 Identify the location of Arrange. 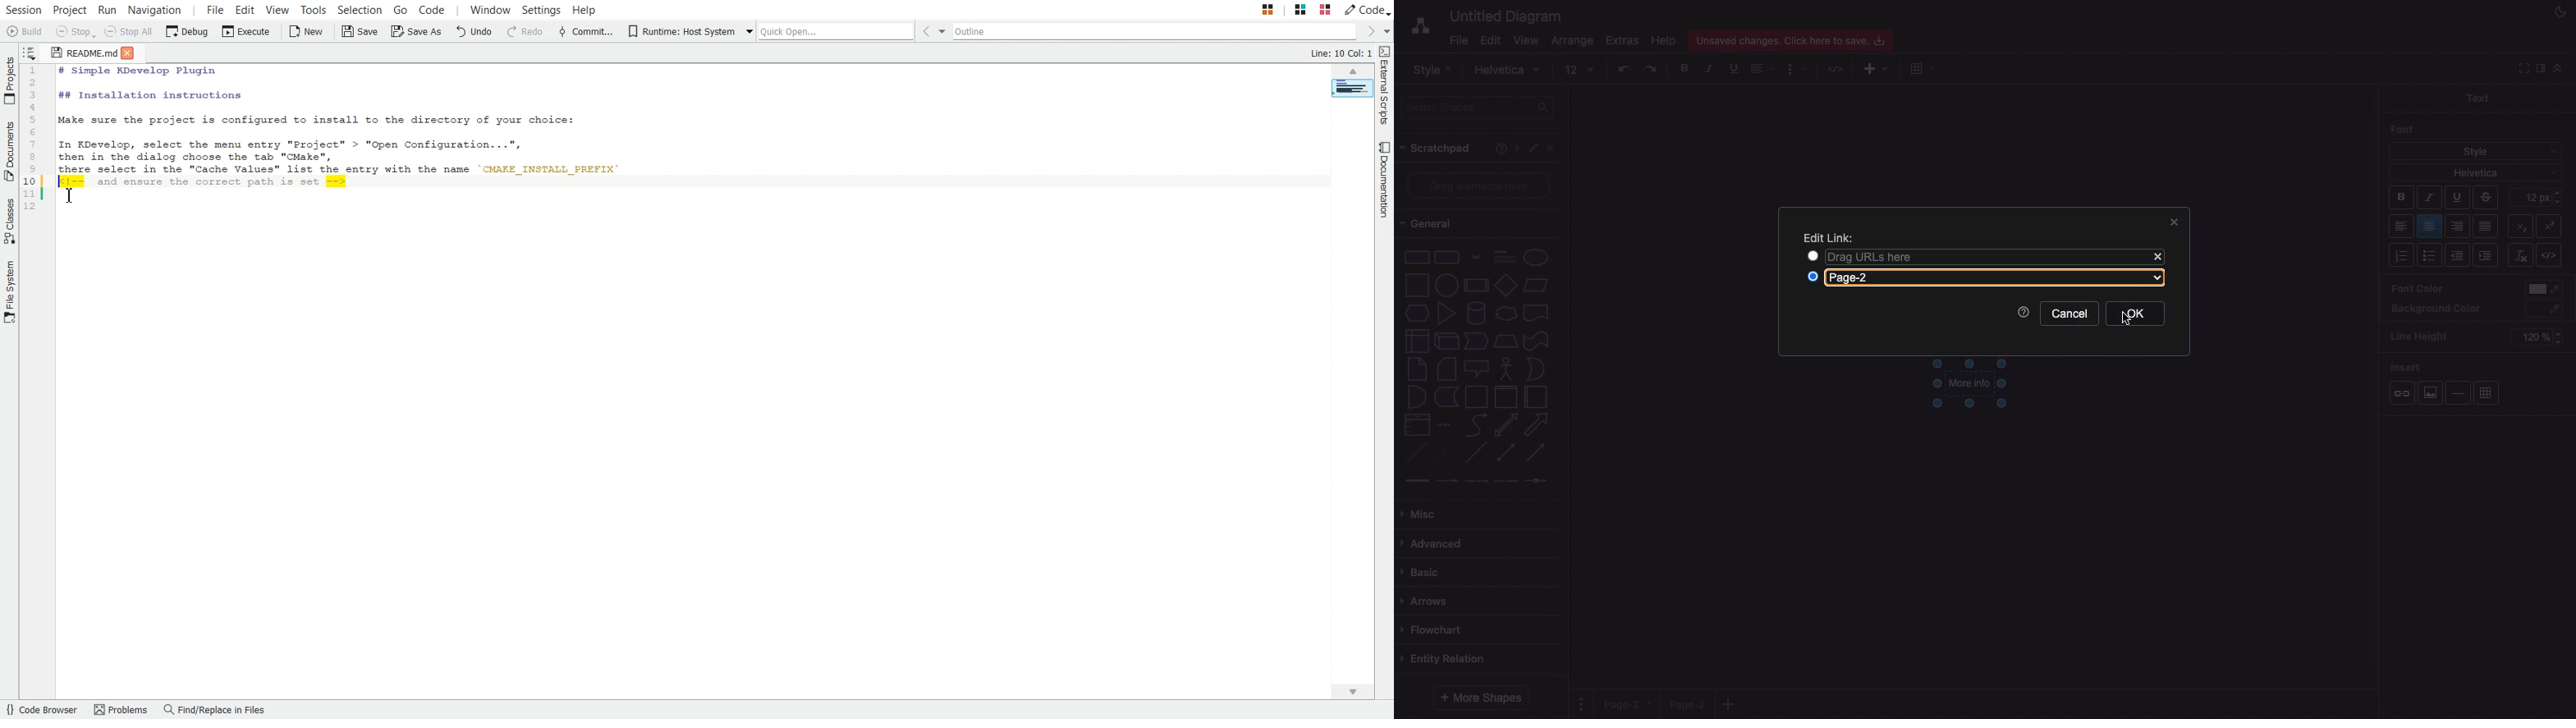
(1570, 41).